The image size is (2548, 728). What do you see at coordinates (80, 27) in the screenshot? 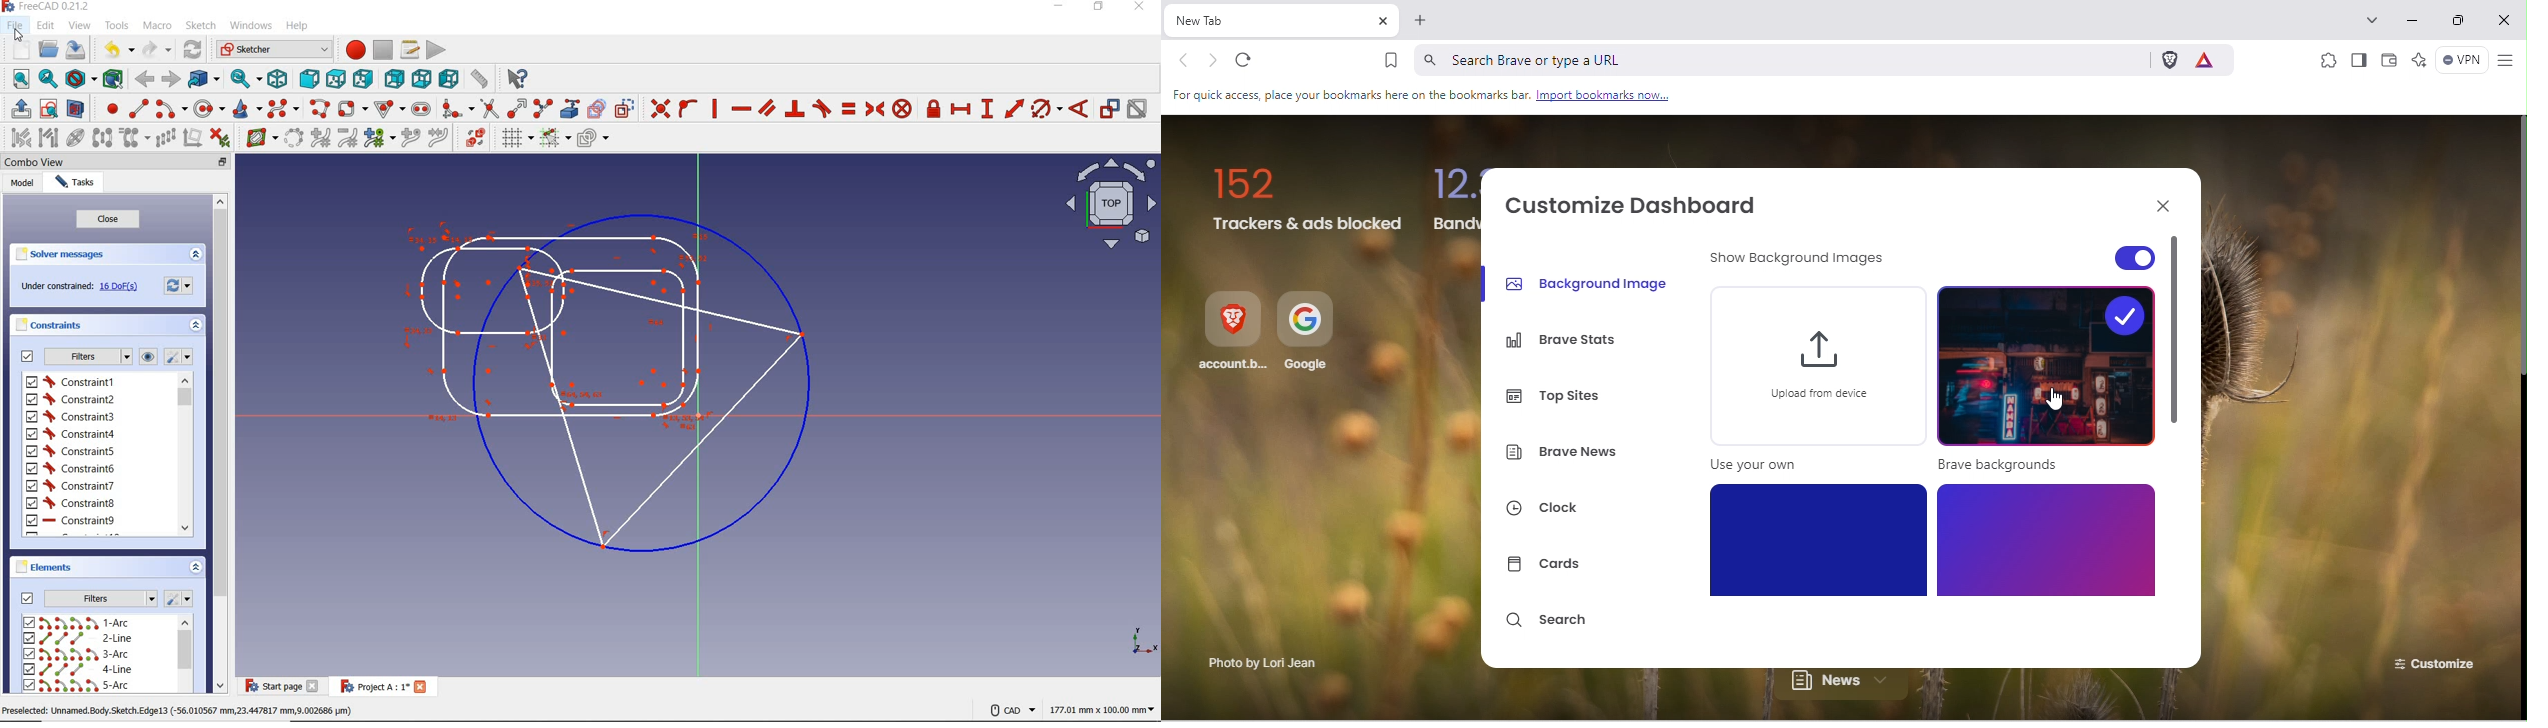
I see `view` at bounding box center [80, 27].